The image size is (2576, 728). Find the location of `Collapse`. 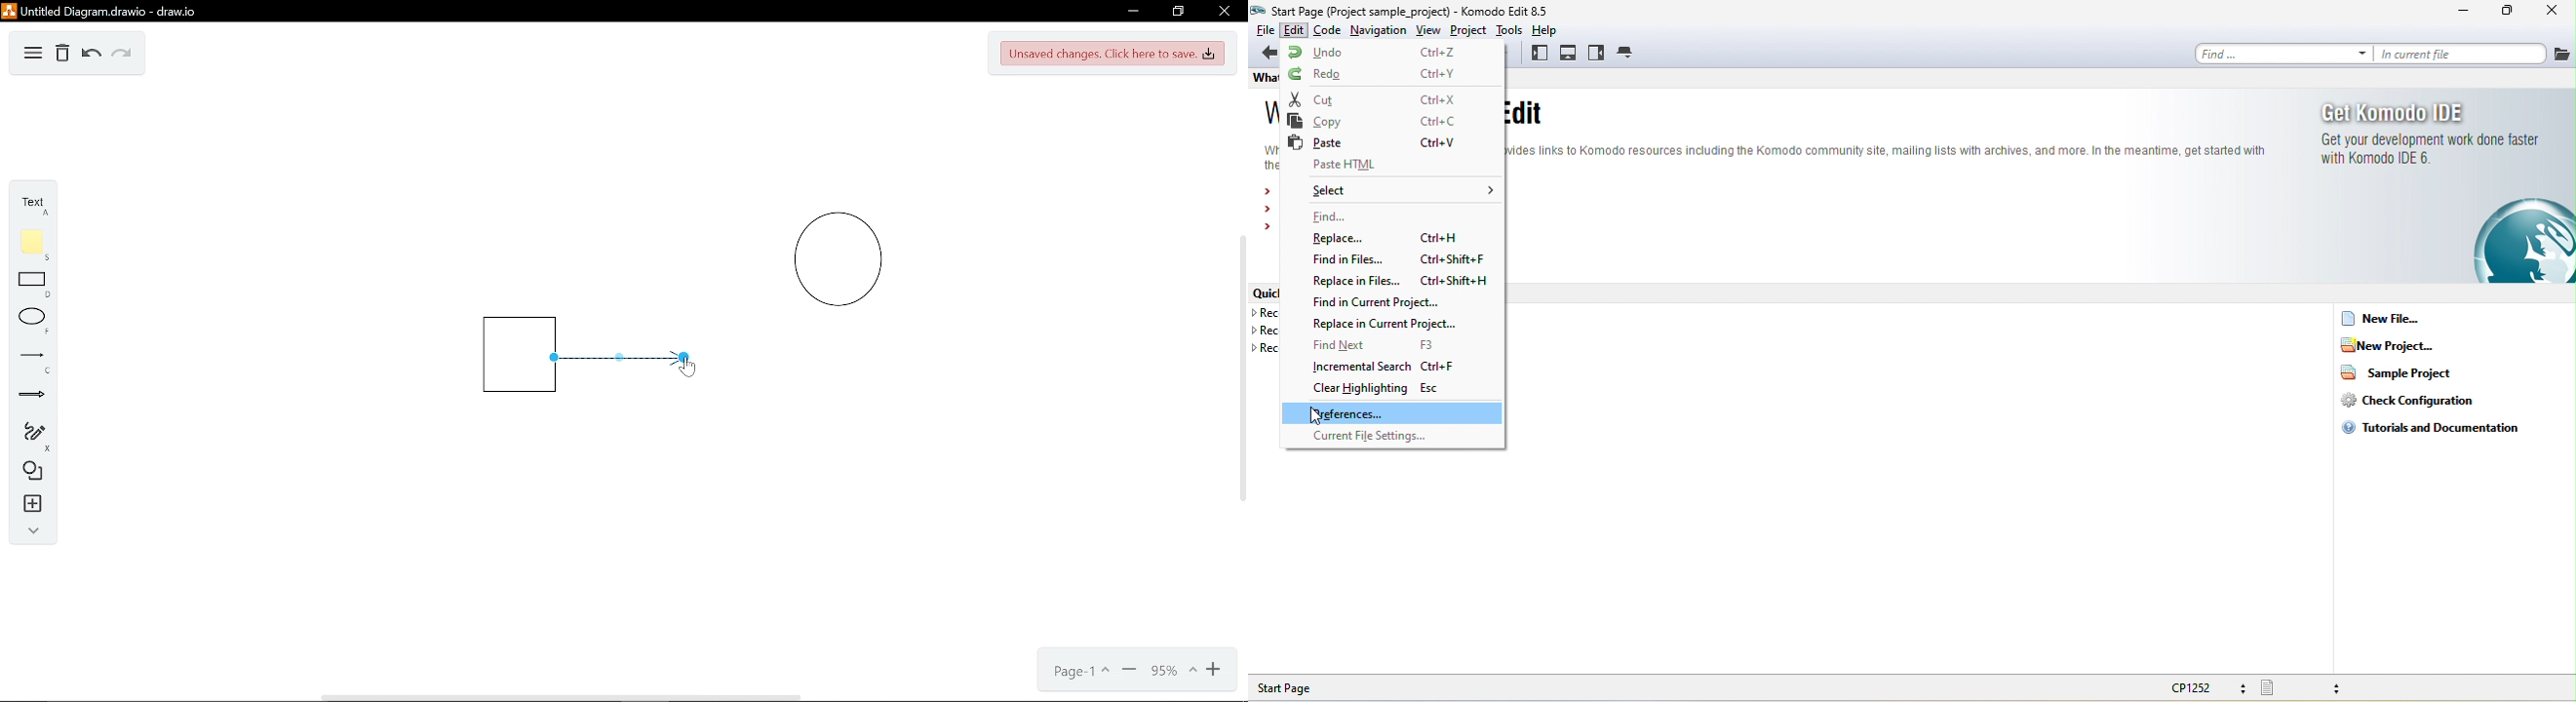

Collapse is located at coordinates (27, 530).